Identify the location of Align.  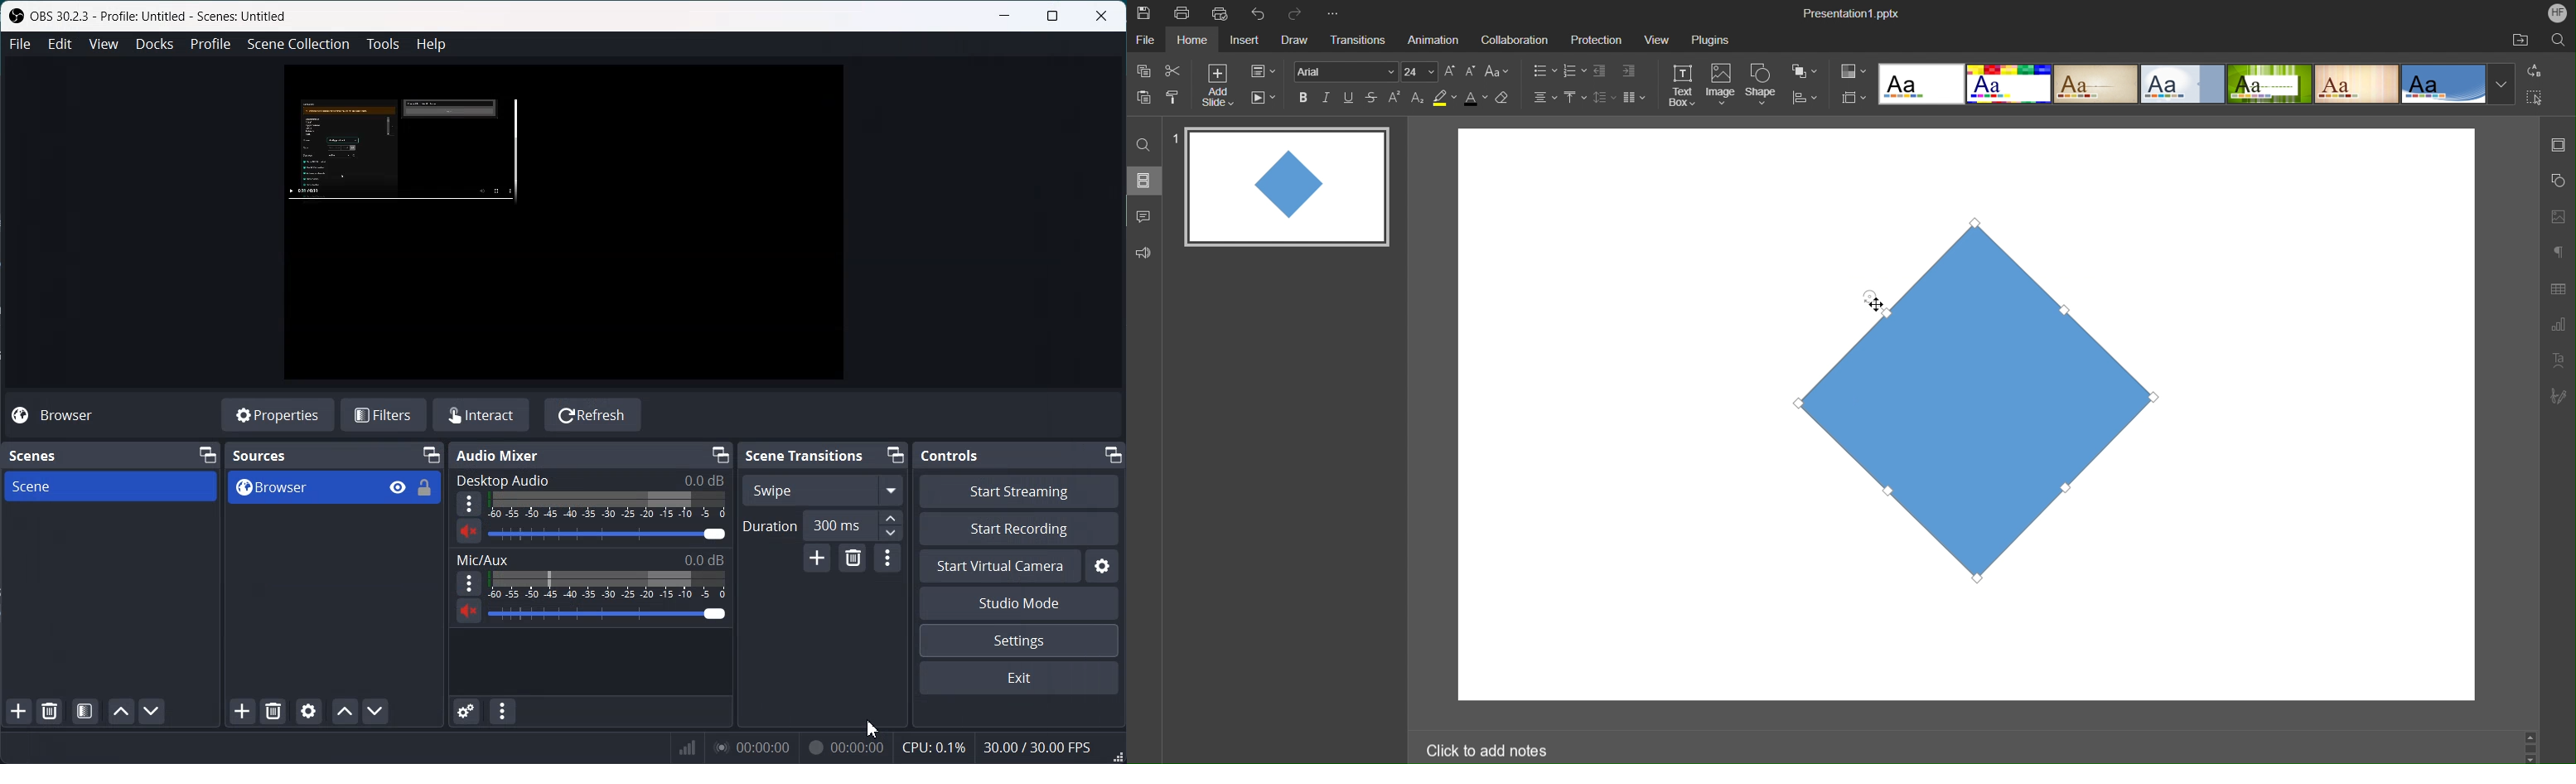
(1806, 98).